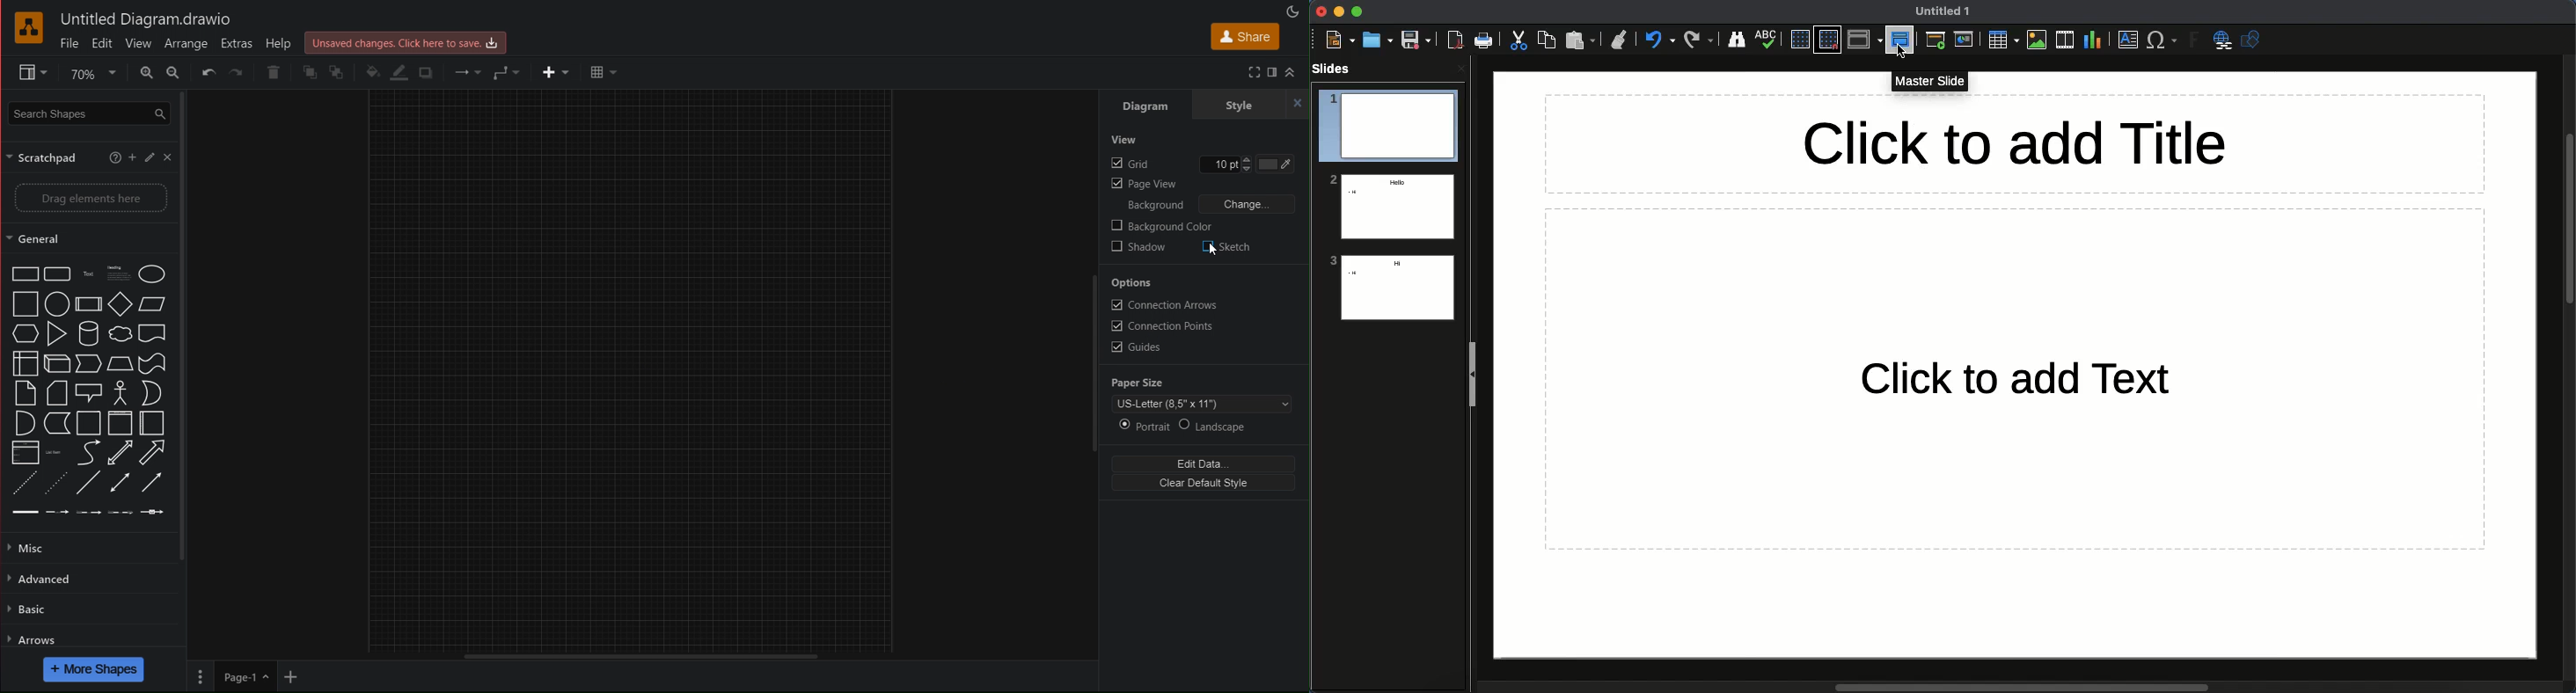 This screenshot has width=2576, height=700. Describe the element at coordinates (2036, 43) in the screenshot. I see `Images` at that location.